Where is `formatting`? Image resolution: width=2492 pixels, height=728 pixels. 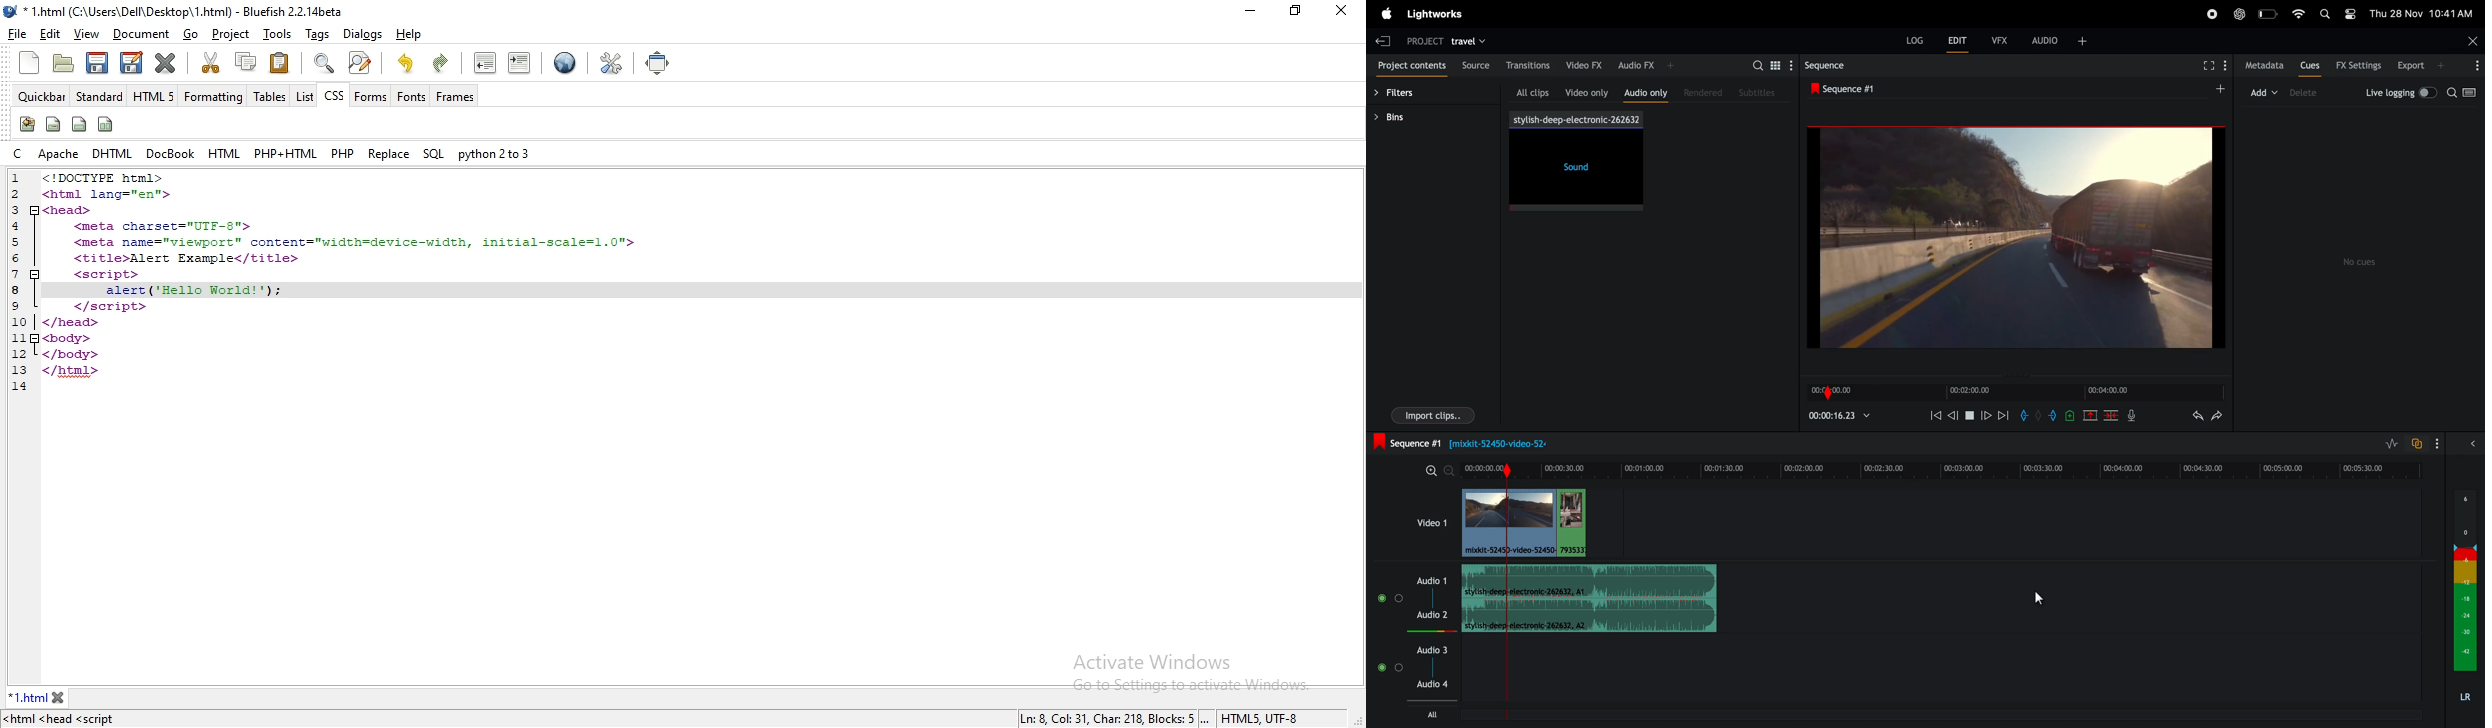 formatting is located at coordinates (211, 96).